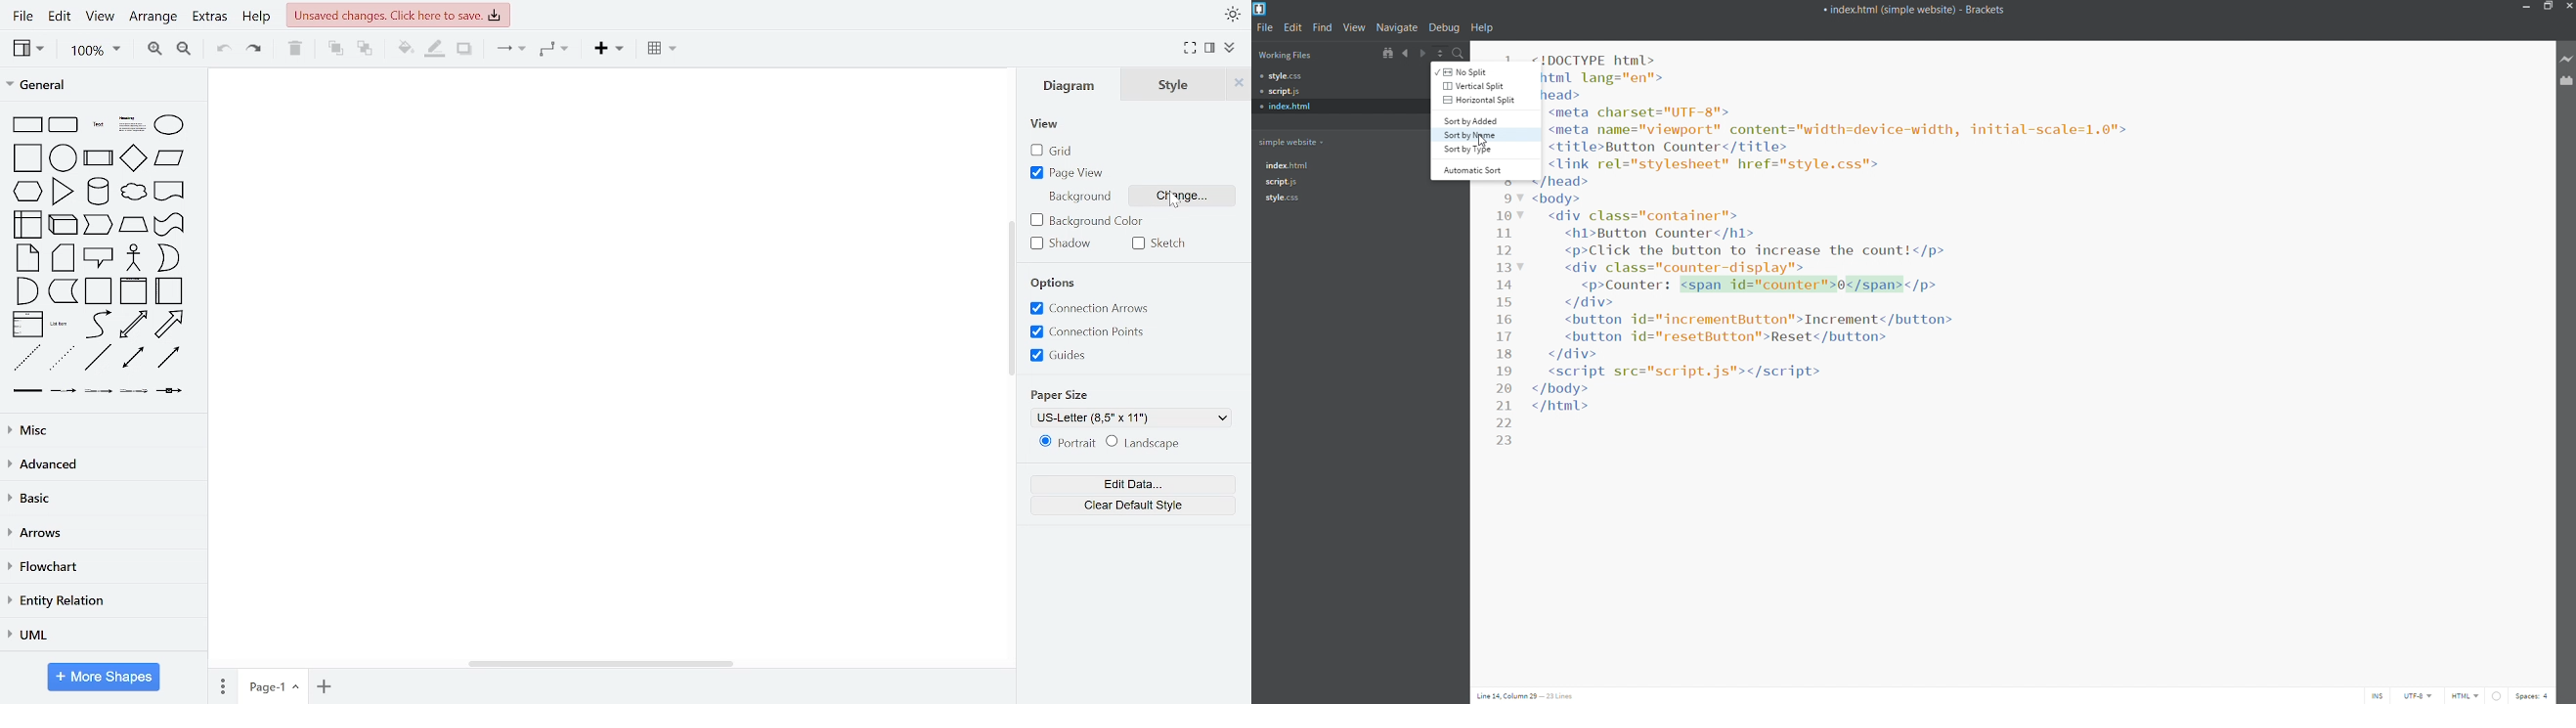  What do you see at coordinates (60, 122) in the screenshot?
I see `general shapes` at bounding box center [60, 122].